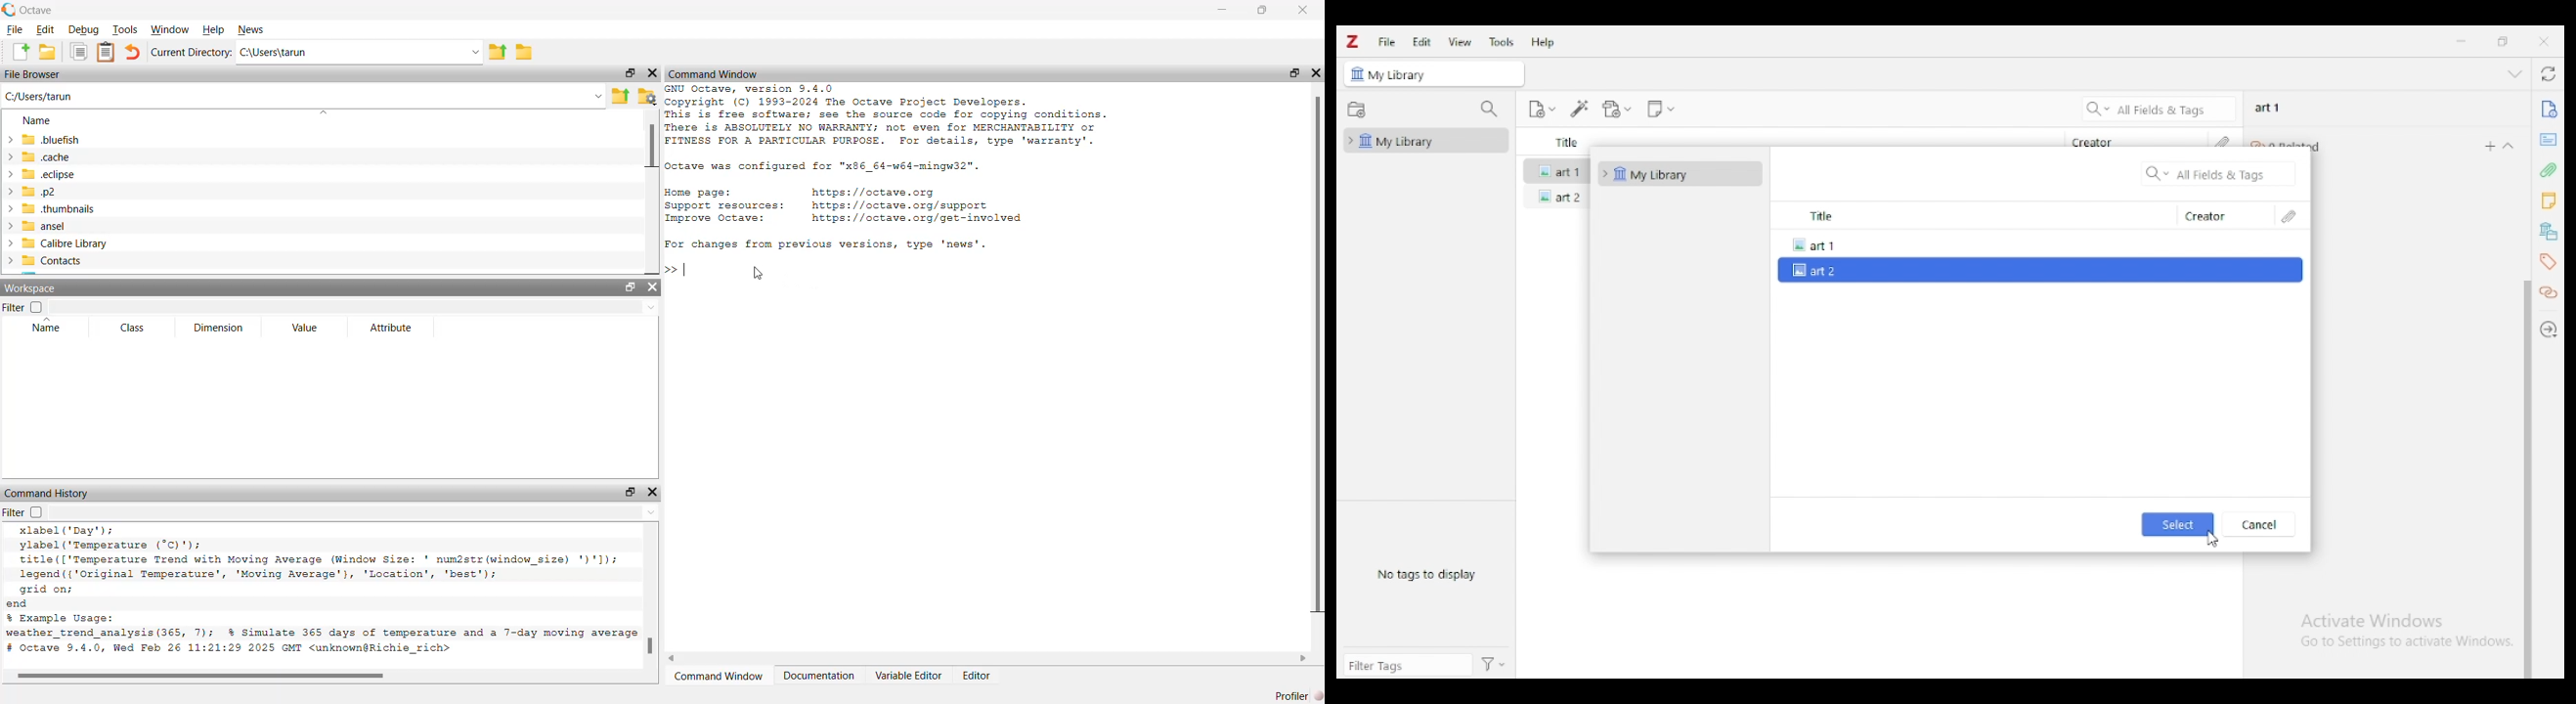 The image size is (2576, 728). I want to click on new item, so click(1542, 109).